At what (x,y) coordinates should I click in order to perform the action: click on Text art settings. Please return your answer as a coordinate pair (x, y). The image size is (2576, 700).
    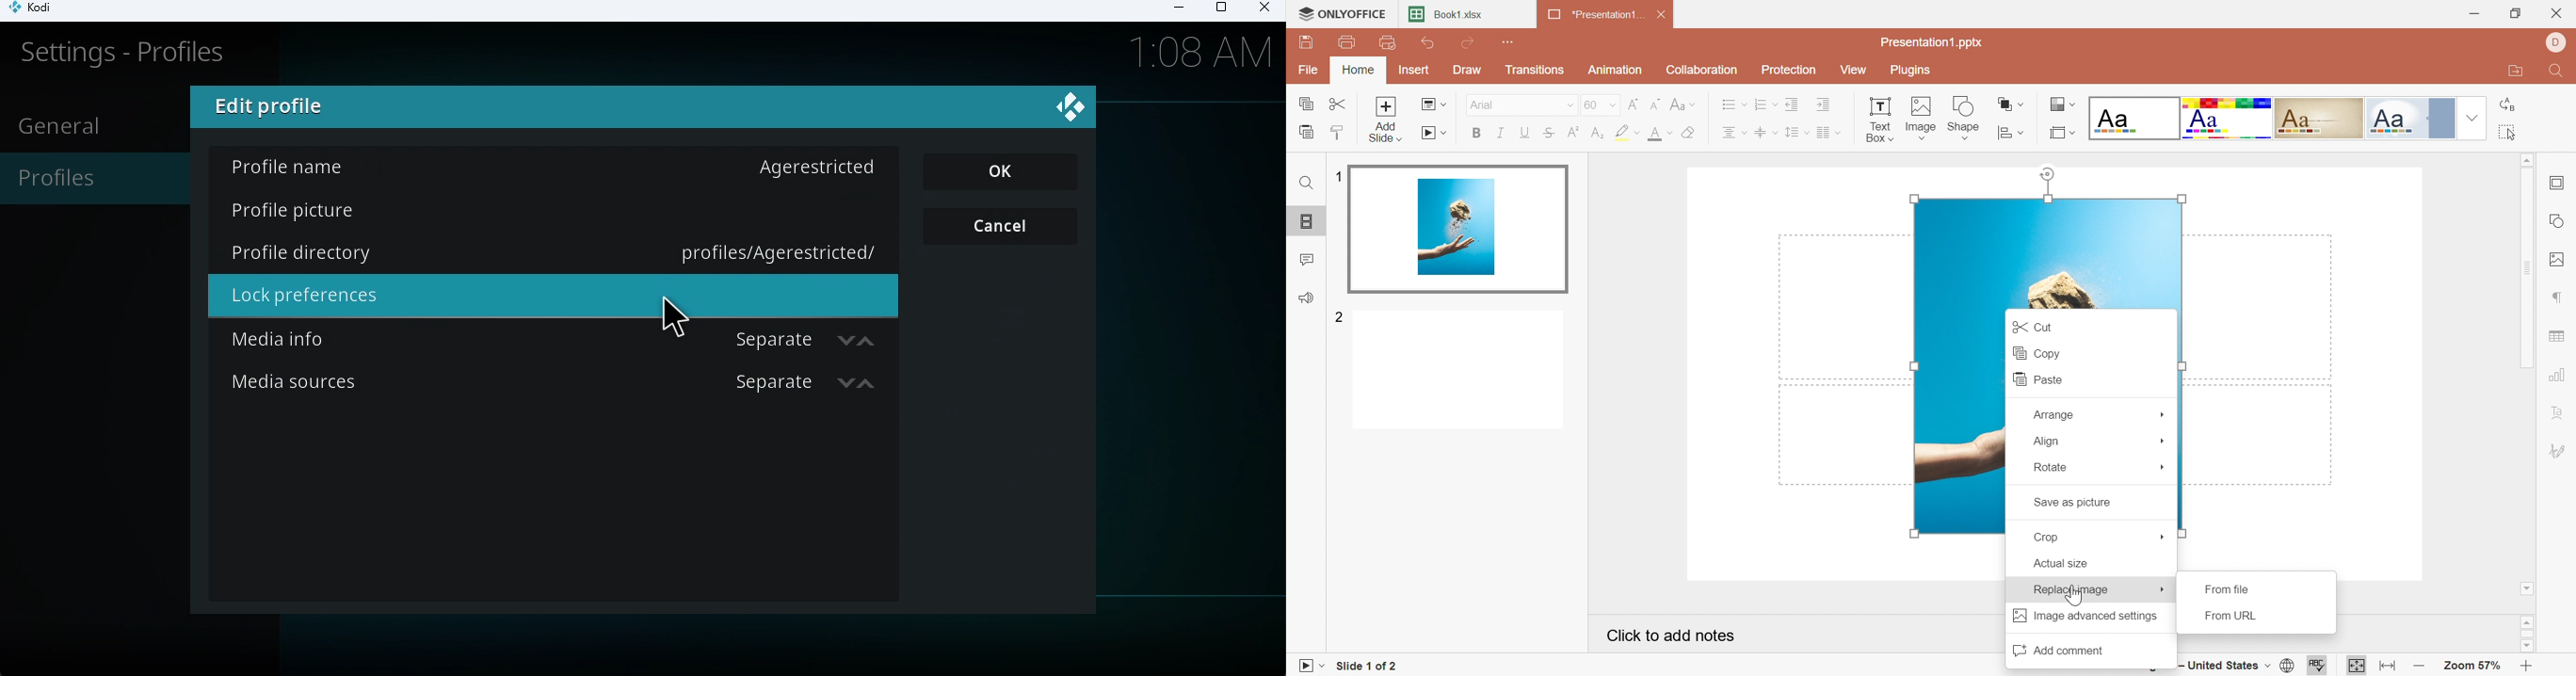
    Looking at the image, I should click on (2560, 413).